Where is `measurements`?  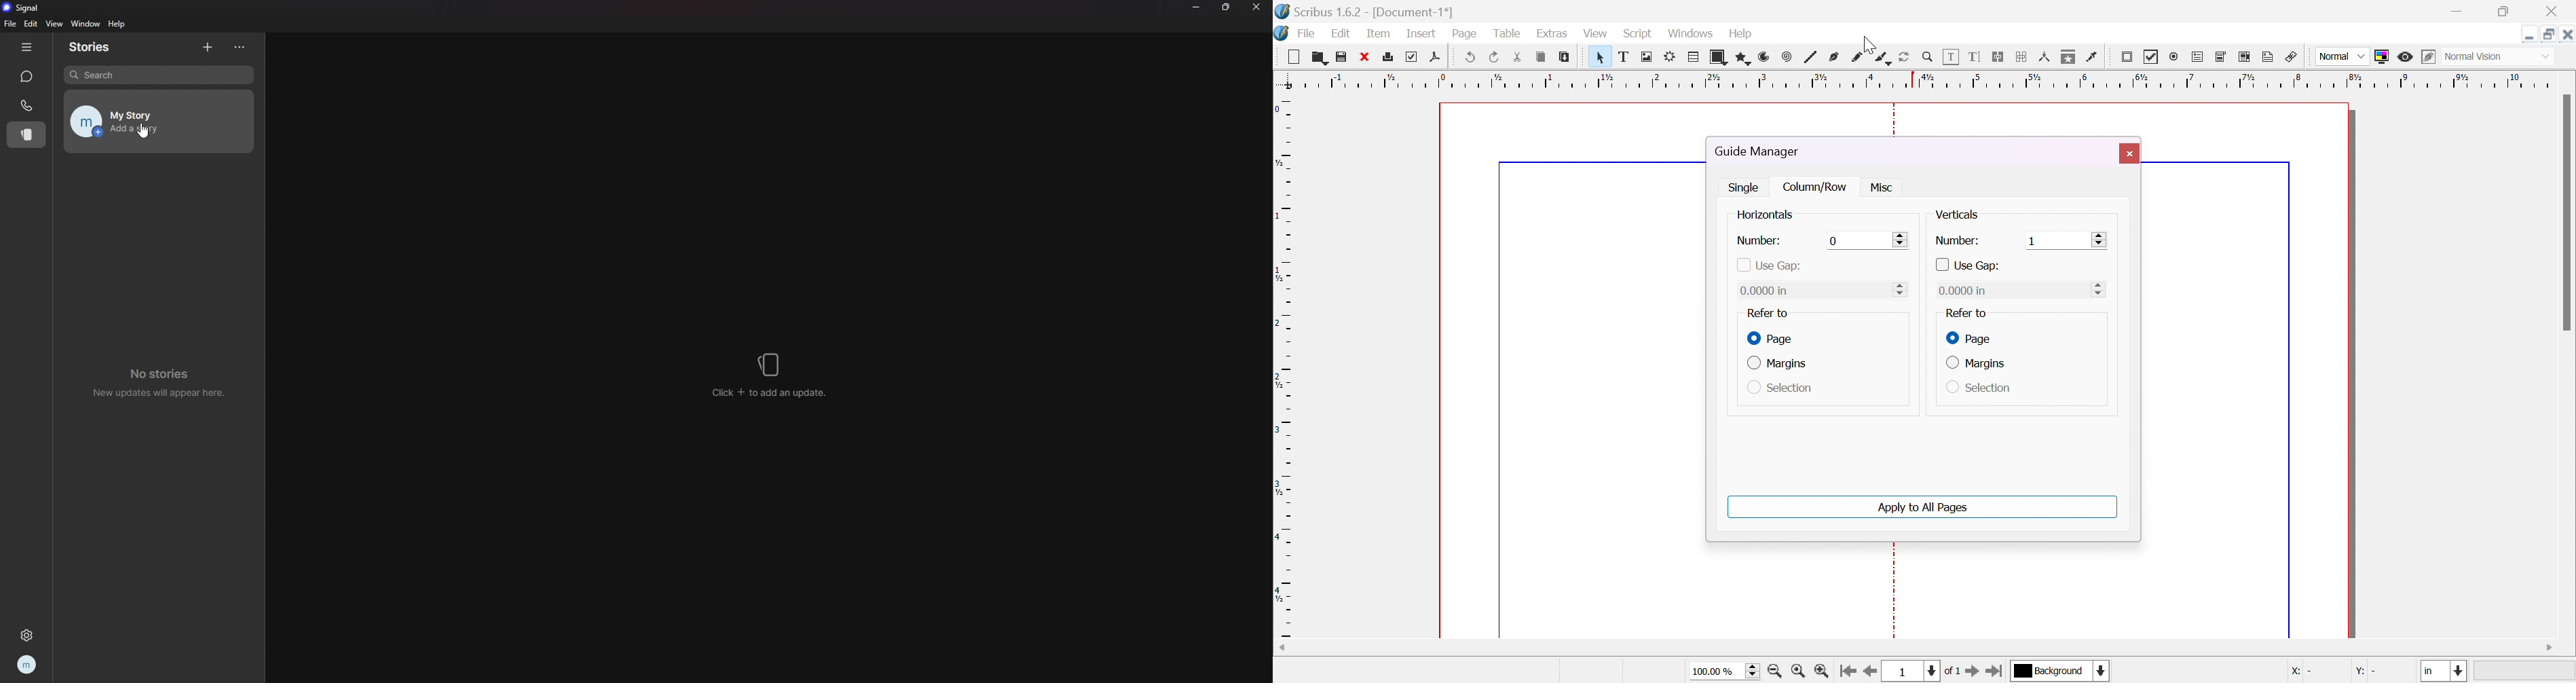 measurements is located at coordinates (2047, 58).